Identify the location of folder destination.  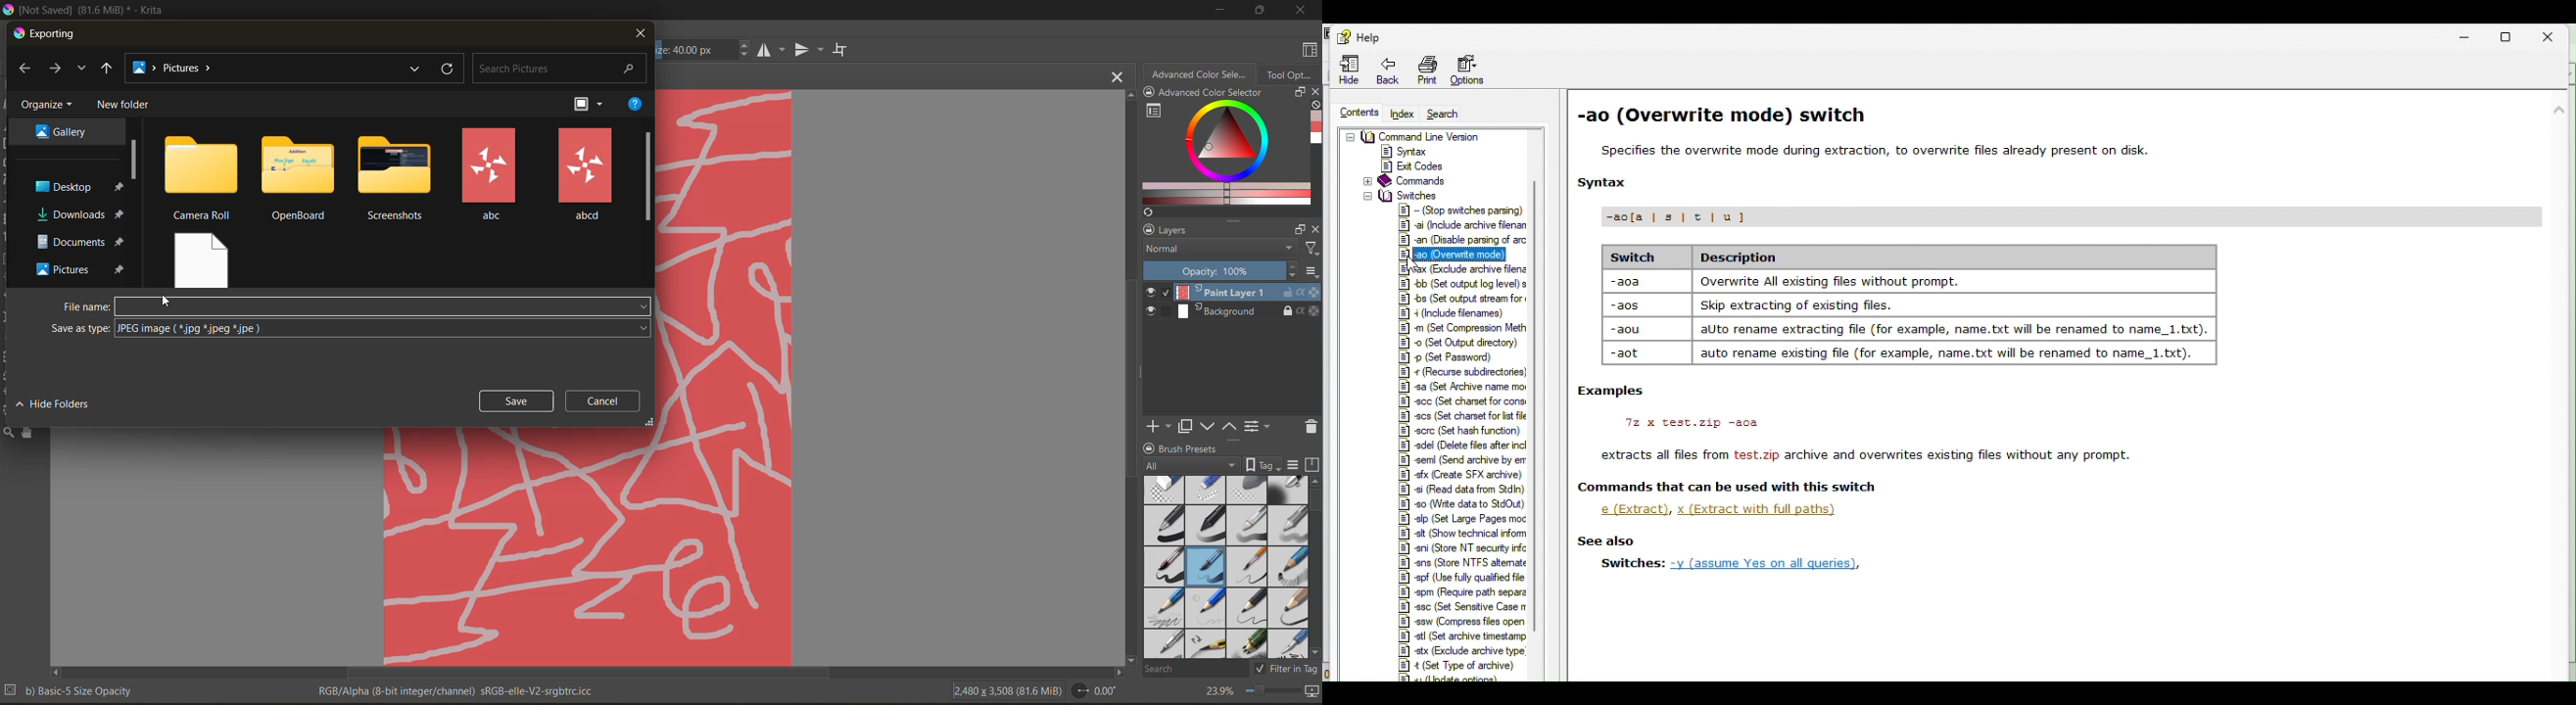
(83, 269).